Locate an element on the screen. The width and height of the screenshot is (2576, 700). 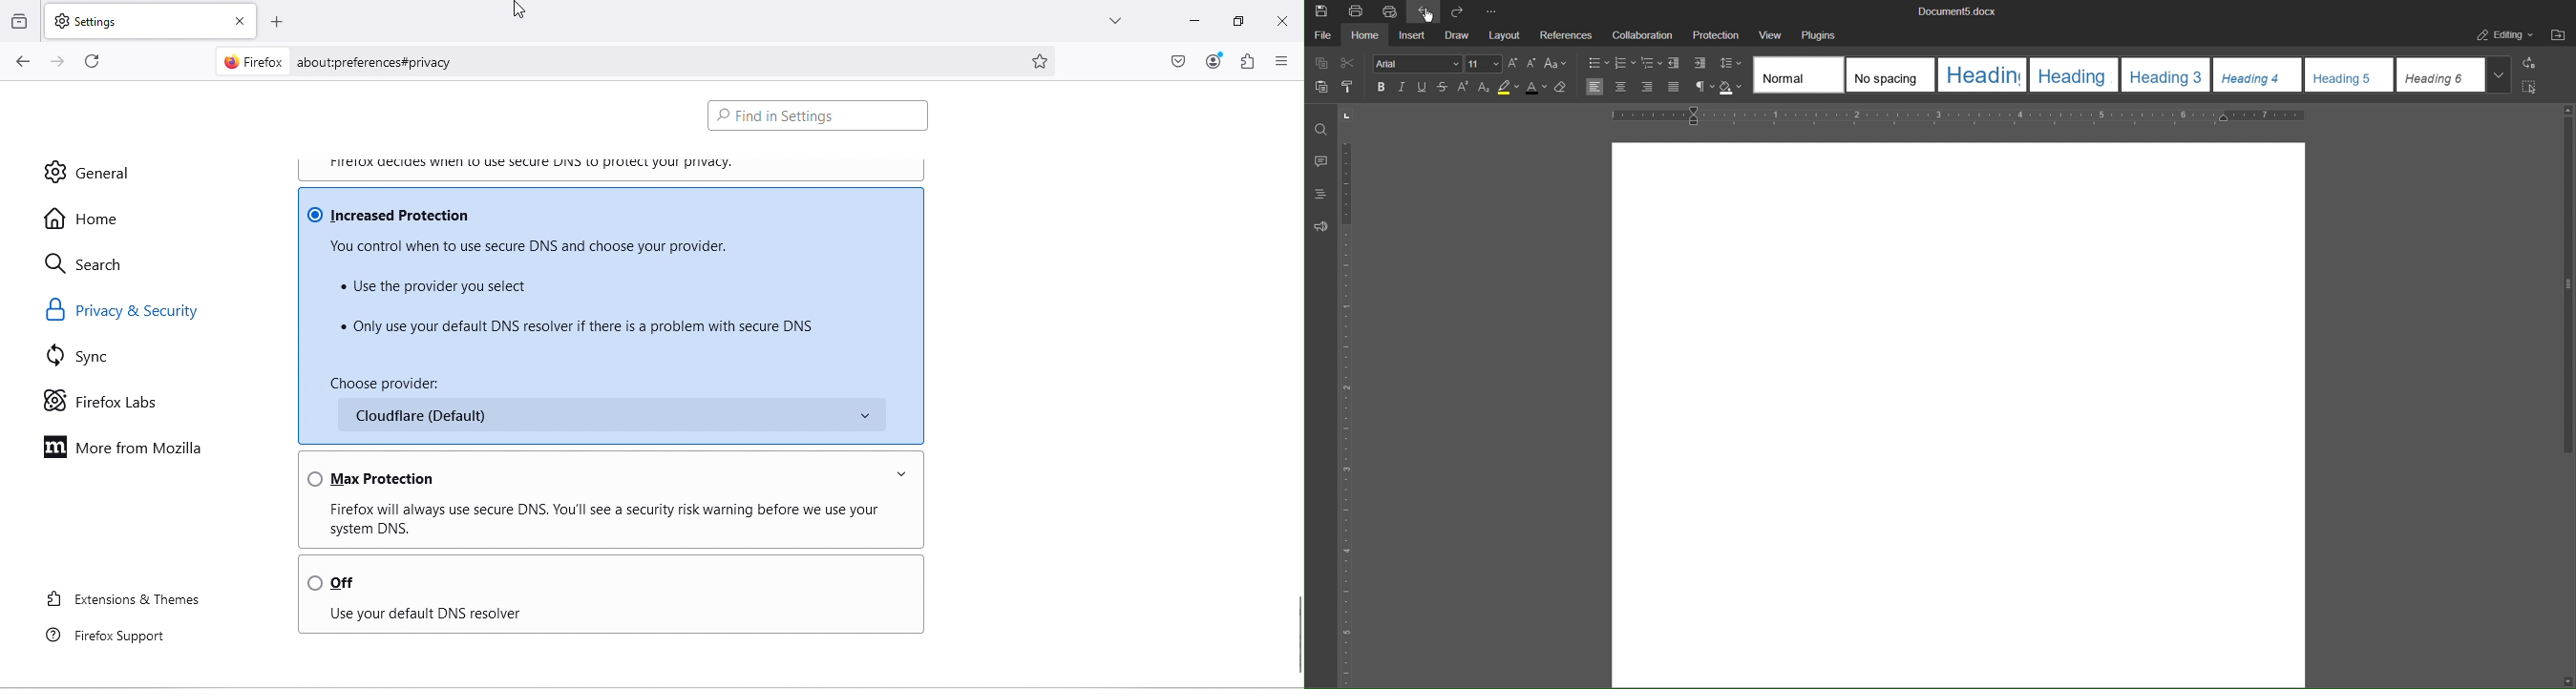
Nonprinting Characters is located at coordinates (1705, 88).